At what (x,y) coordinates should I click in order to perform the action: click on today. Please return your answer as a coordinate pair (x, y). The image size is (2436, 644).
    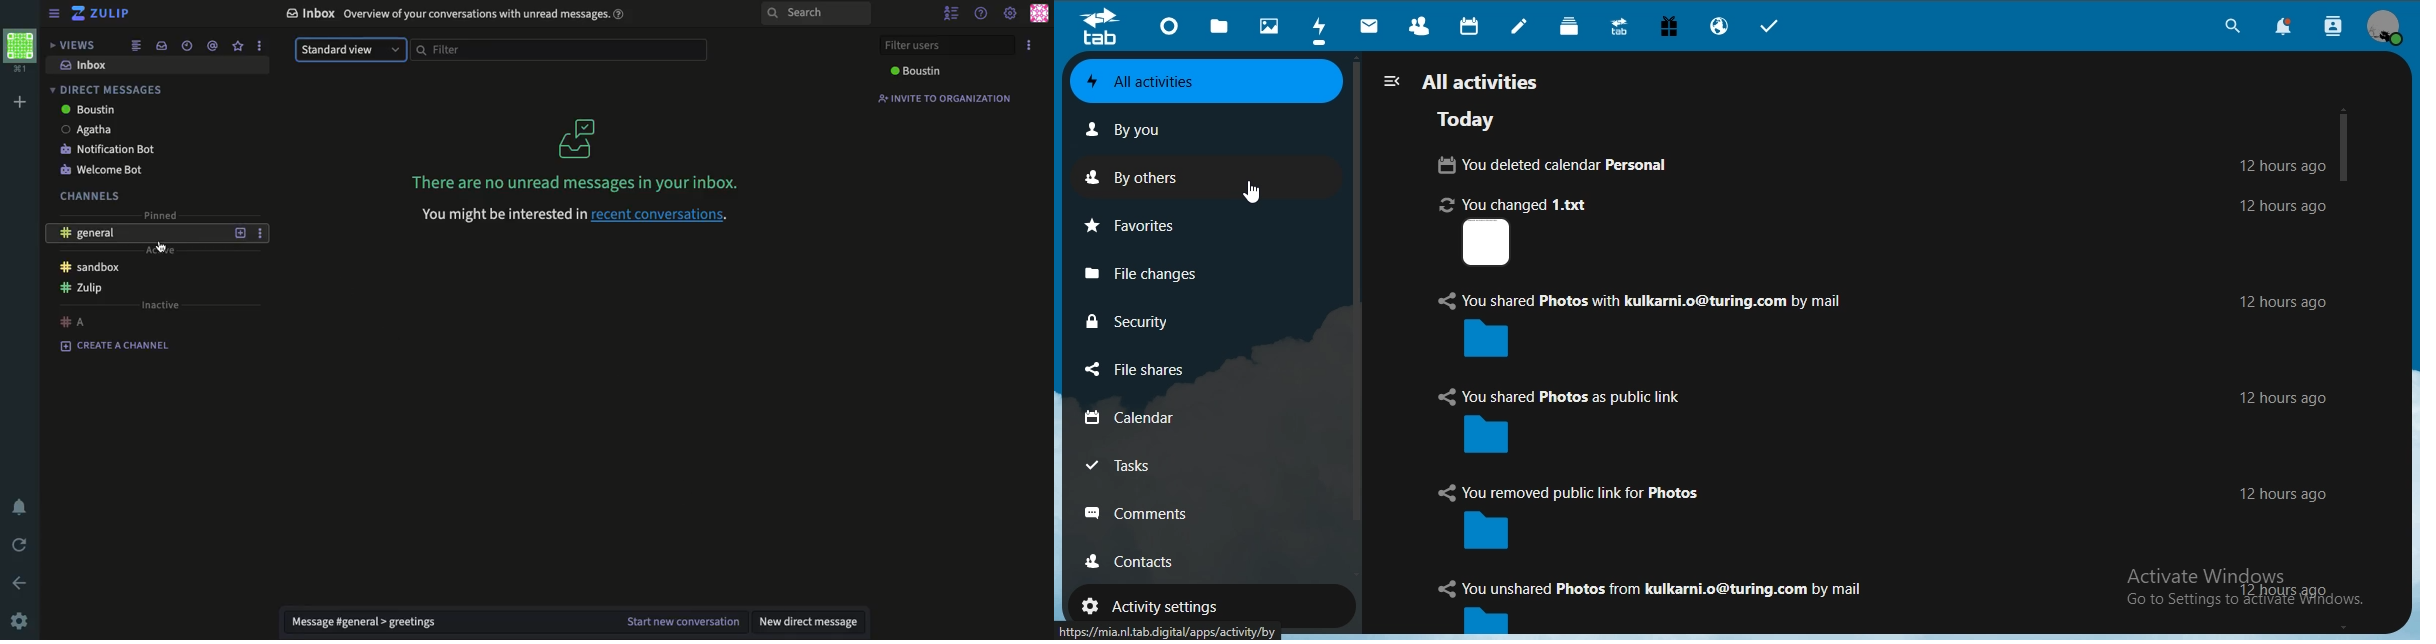
    Looking at the image, I should click on (1469, 122).